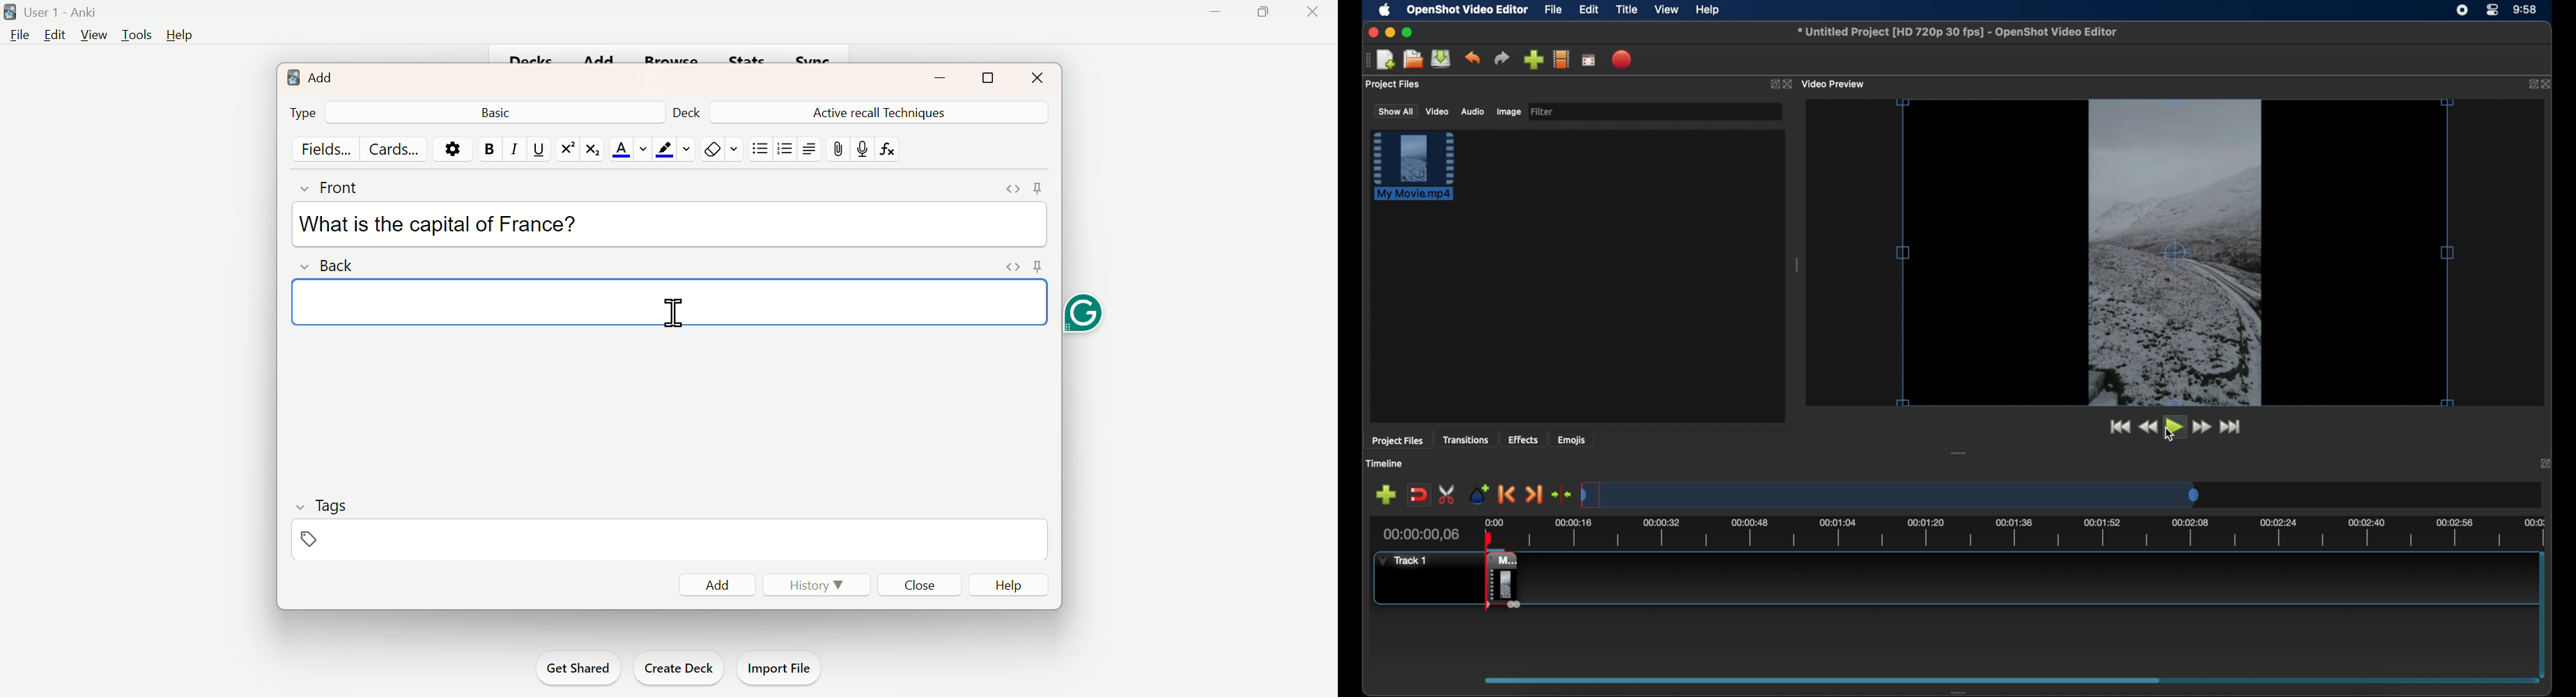 Image resolution: width=2576 pixels, height=700 pixels. Describe the element at coordinates (565, 148) in the screenshot. I see `Superscript` at that location.